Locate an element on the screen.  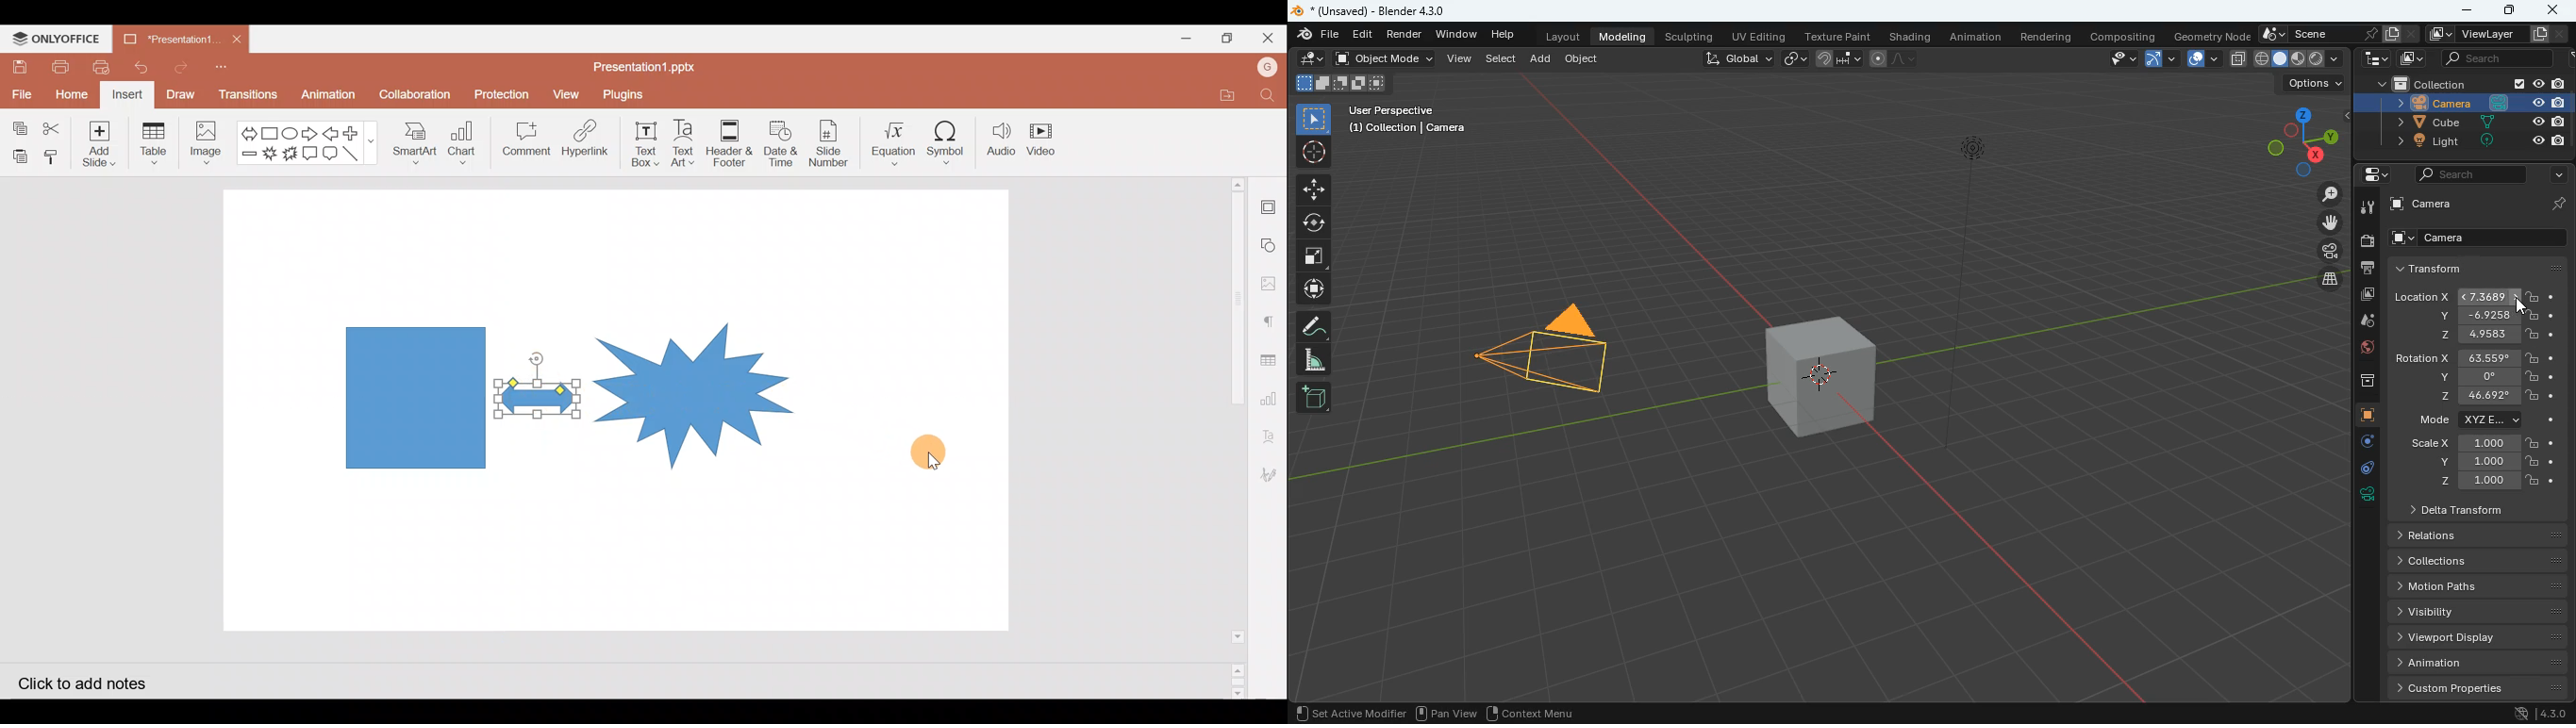
global is located at coordinates (1736, 58).